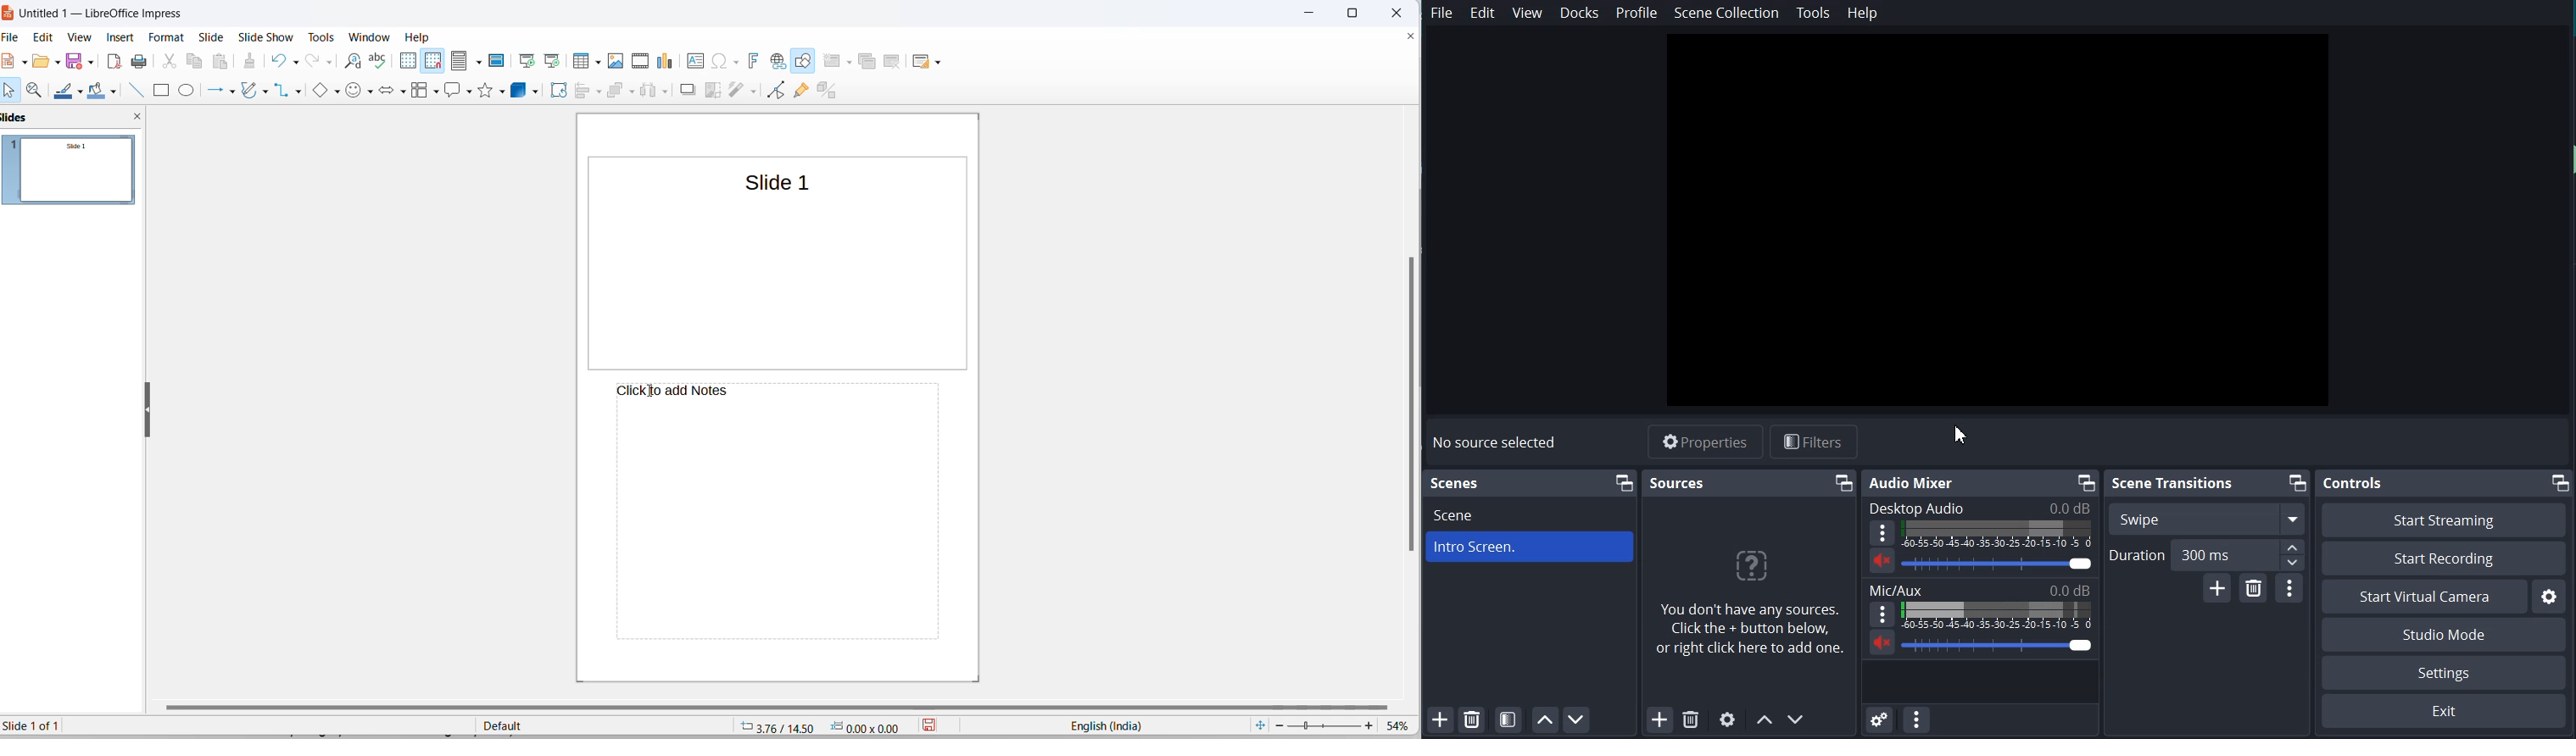 The image size is (2576, 756). I want to click on flowchart options, so click(433, 95).